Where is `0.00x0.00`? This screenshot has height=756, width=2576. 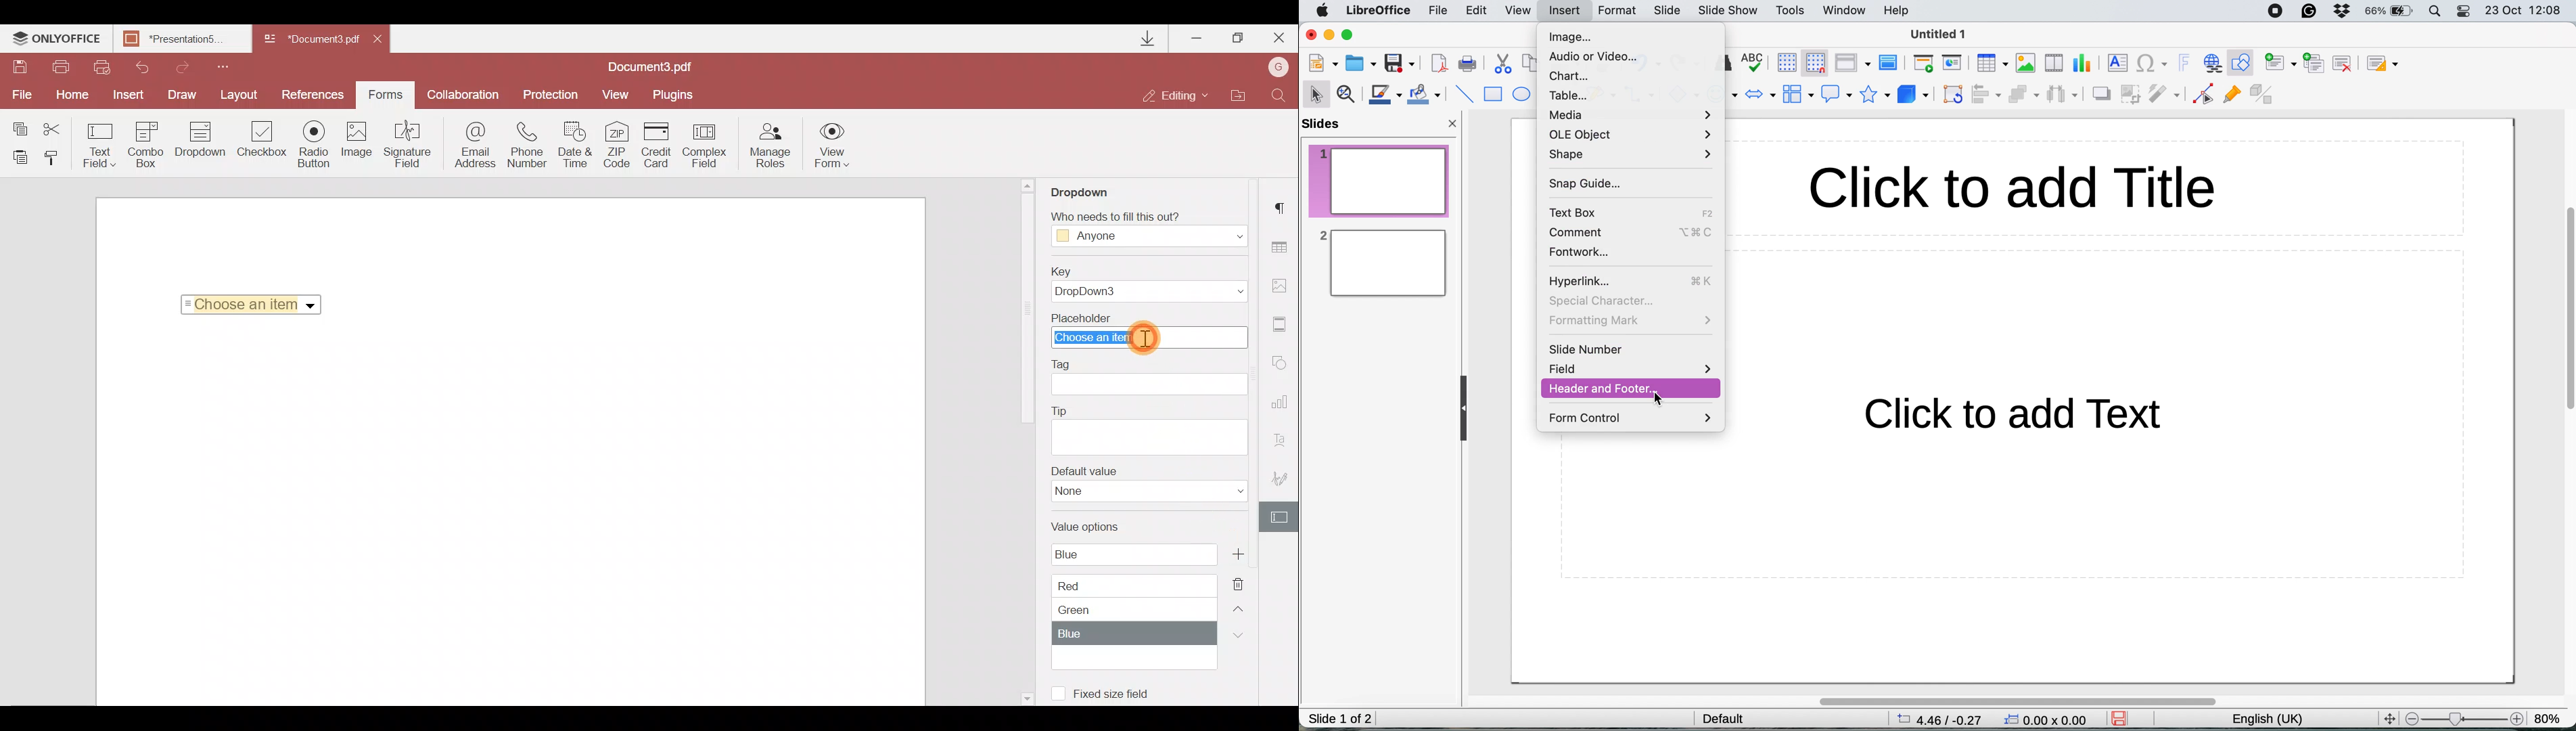 0.00x0.00 is located at coordinates (2047, 722).